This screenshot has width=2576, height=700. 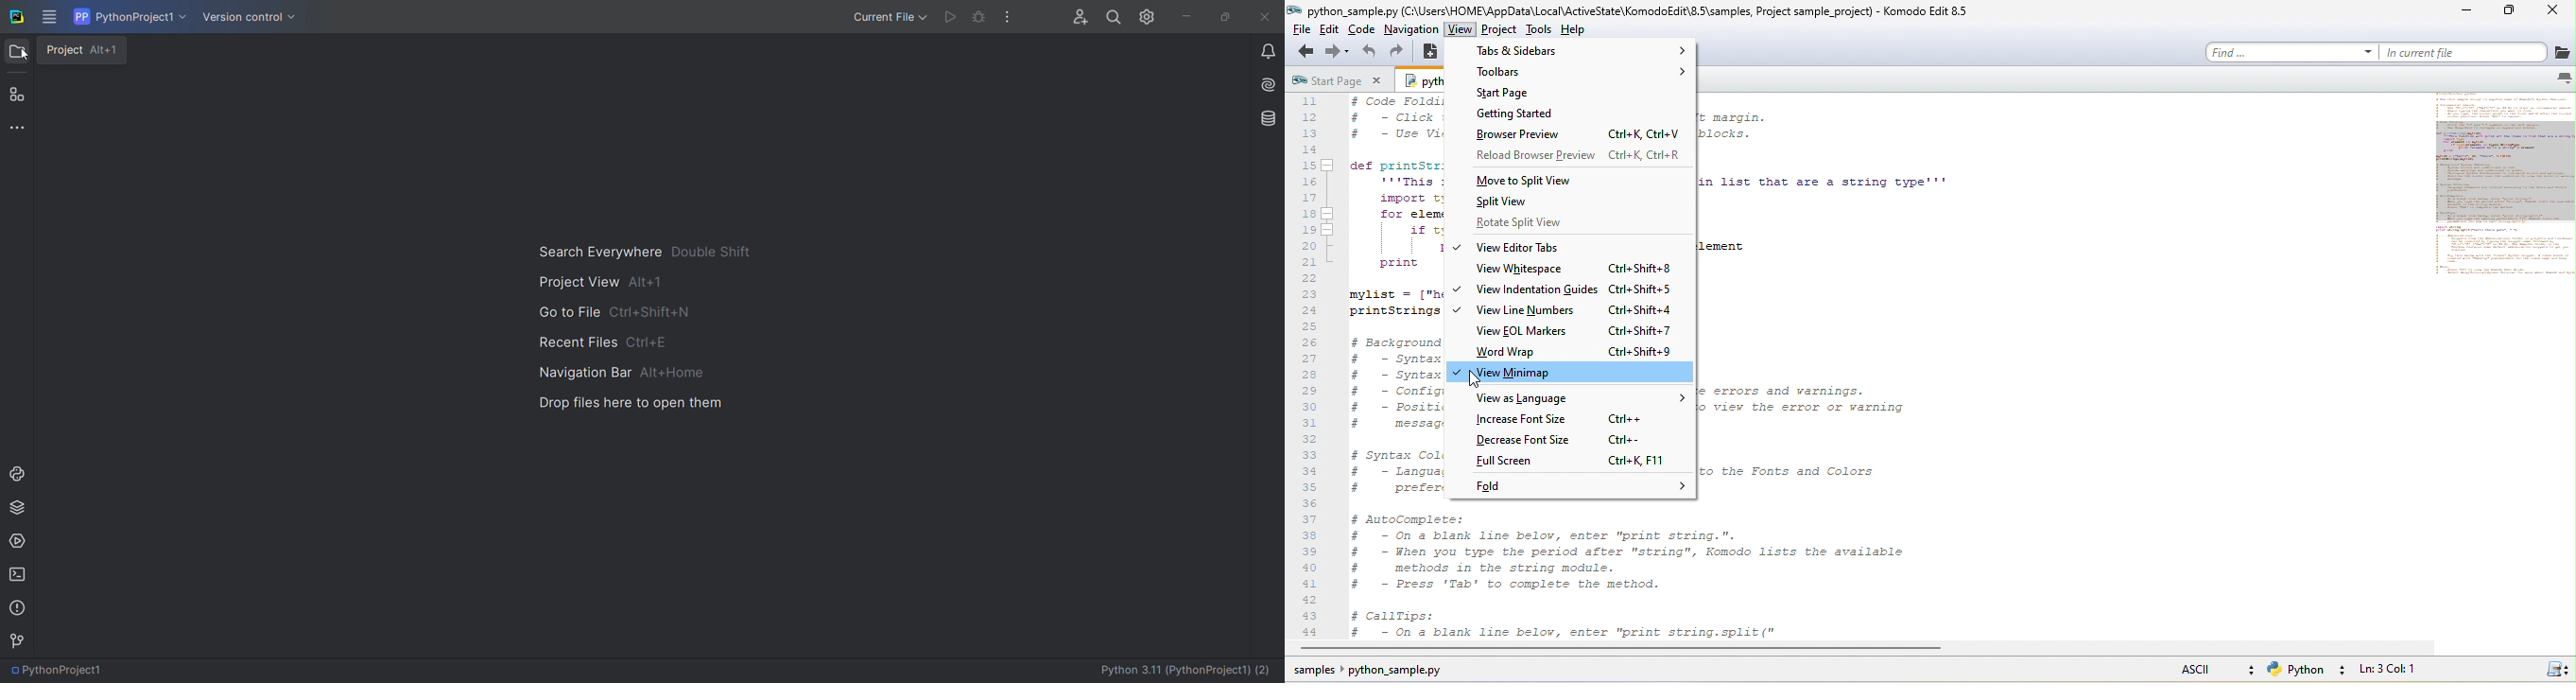 What do you see at coordinates (1575, 153) in the screenshot?
I see `reload browse preview` at bounding box center [1575, 153].